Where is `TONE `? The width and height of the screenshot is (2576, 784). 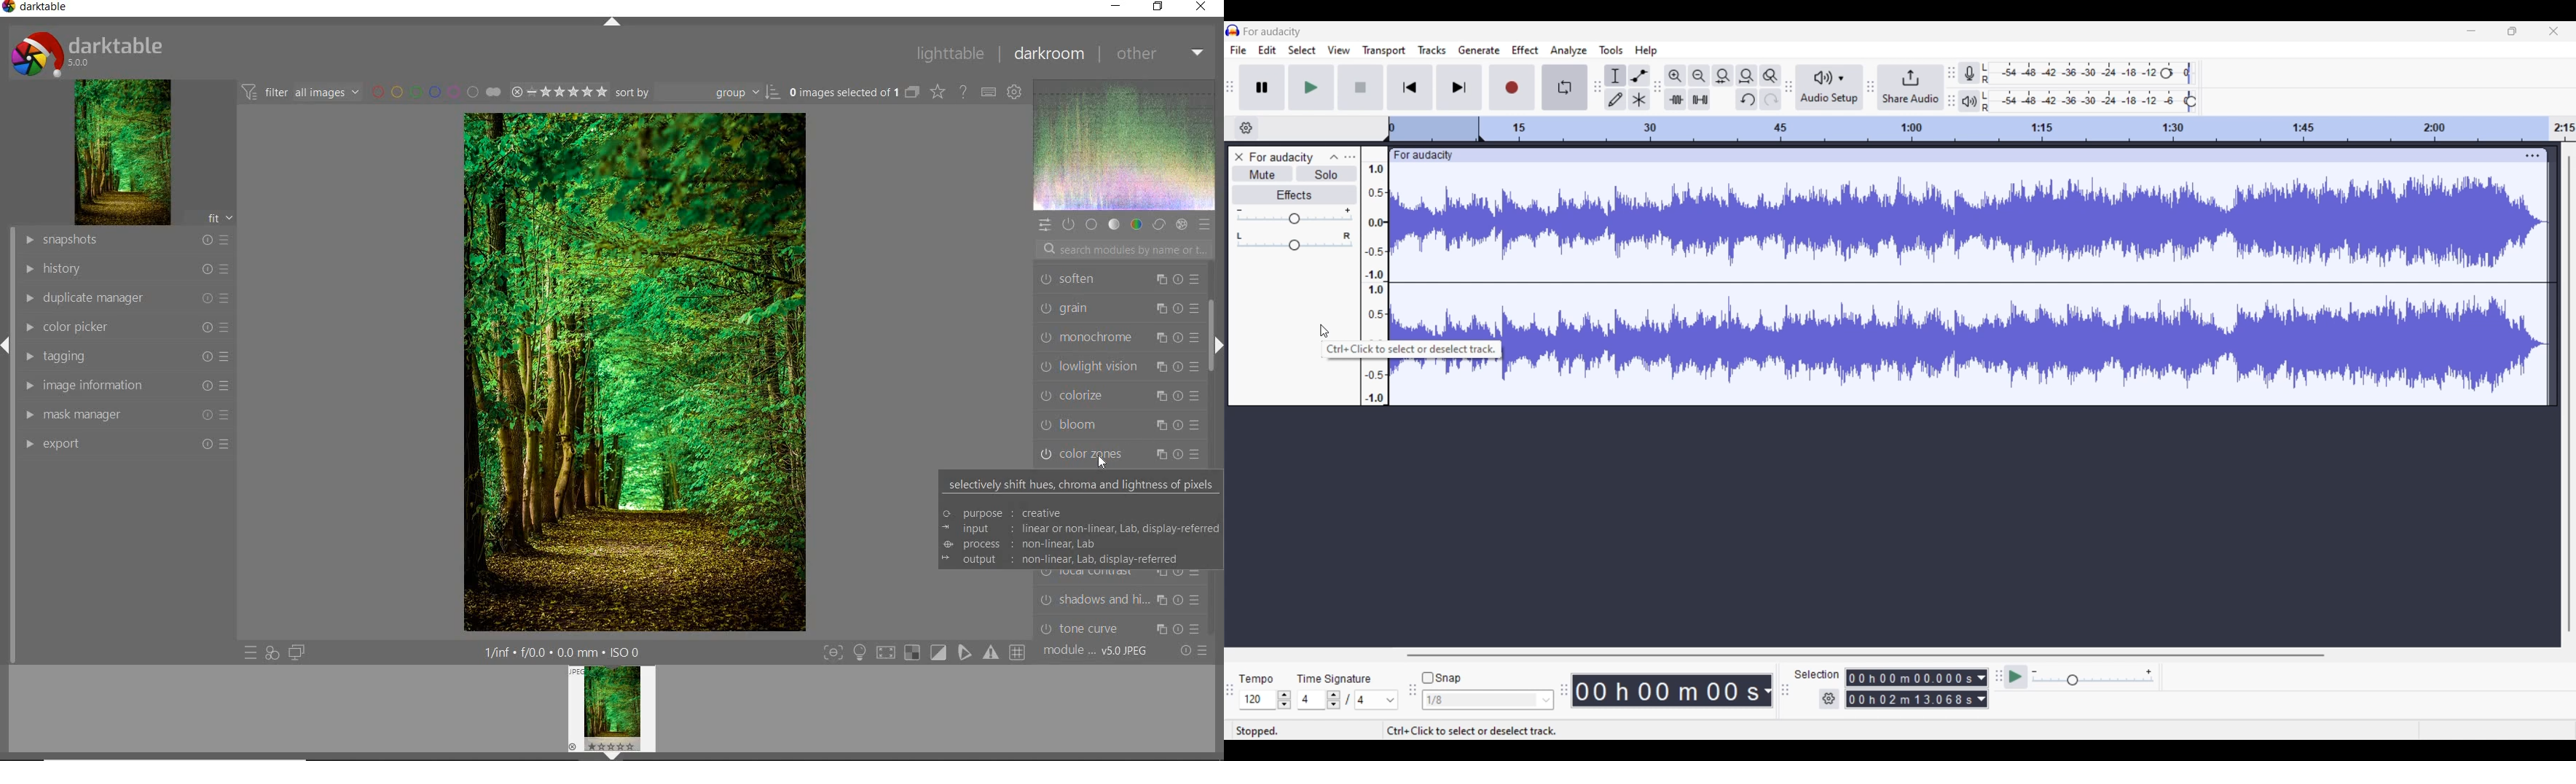
TONE  is located at coordinates (1113, 225).